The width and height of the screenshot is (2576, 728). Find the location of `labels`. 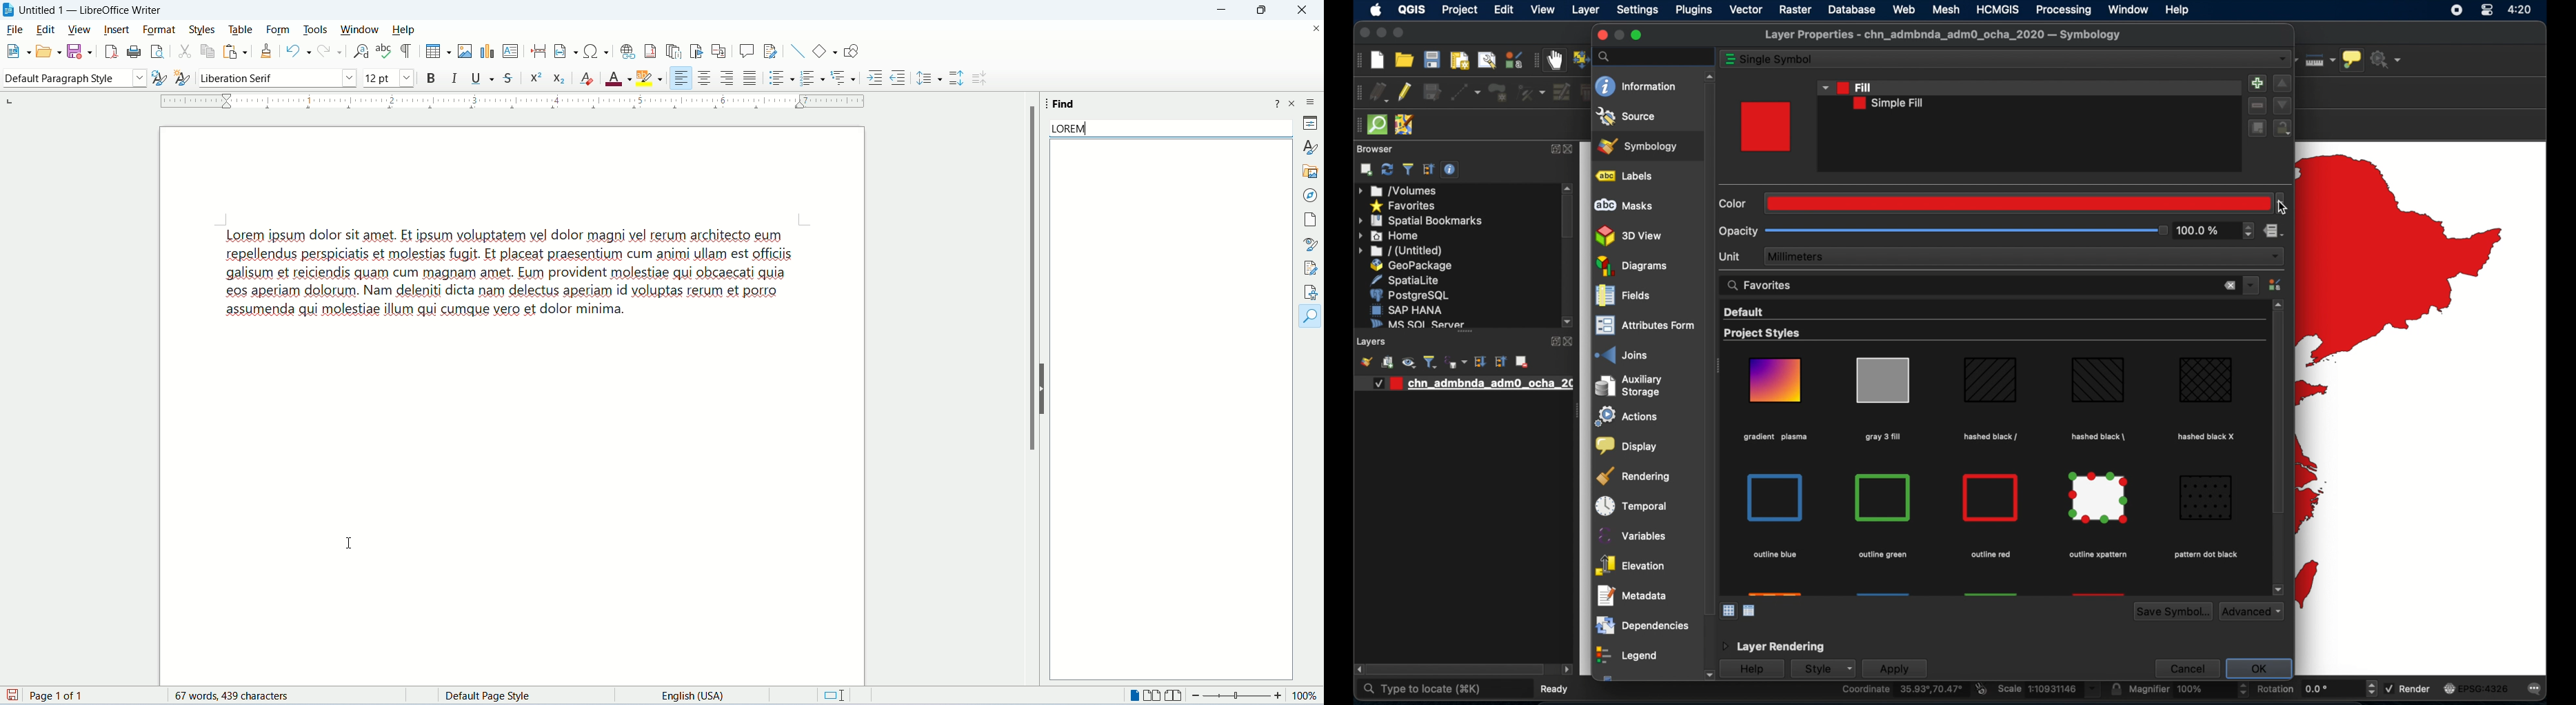

labels is located at coordinates (1627, 176).